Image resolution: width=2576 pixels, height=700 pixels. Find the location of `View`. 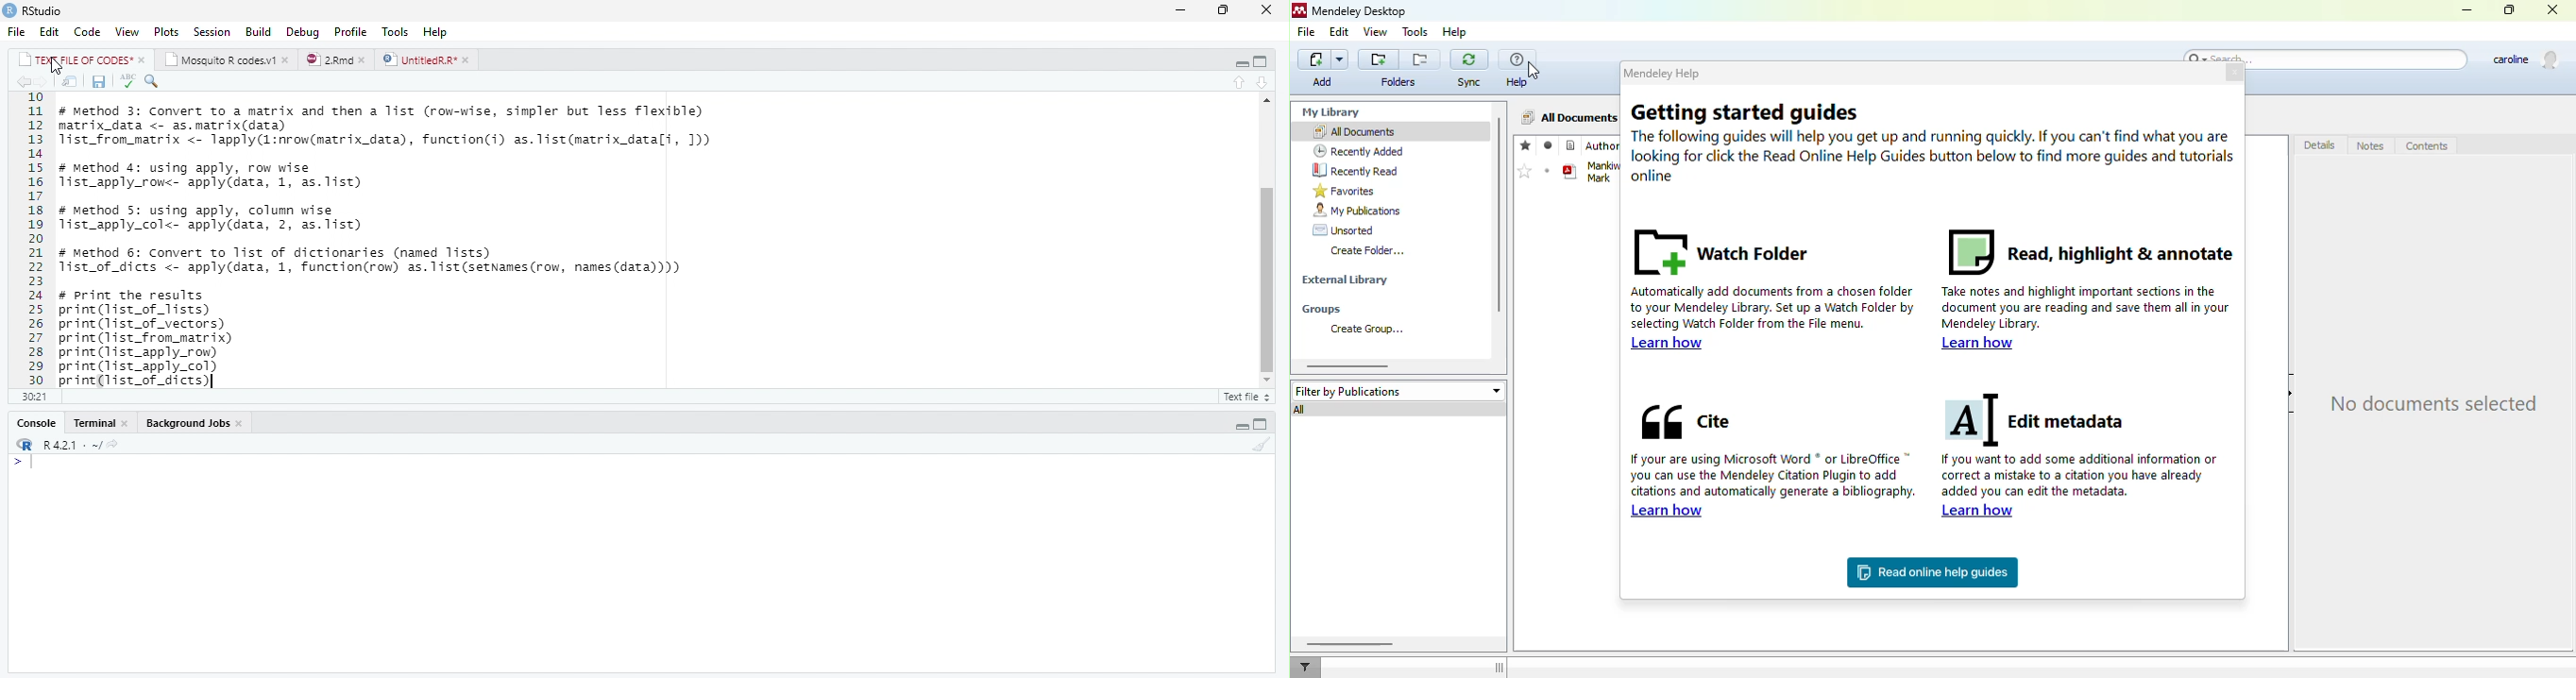

View is located at coordinates (127, 30).